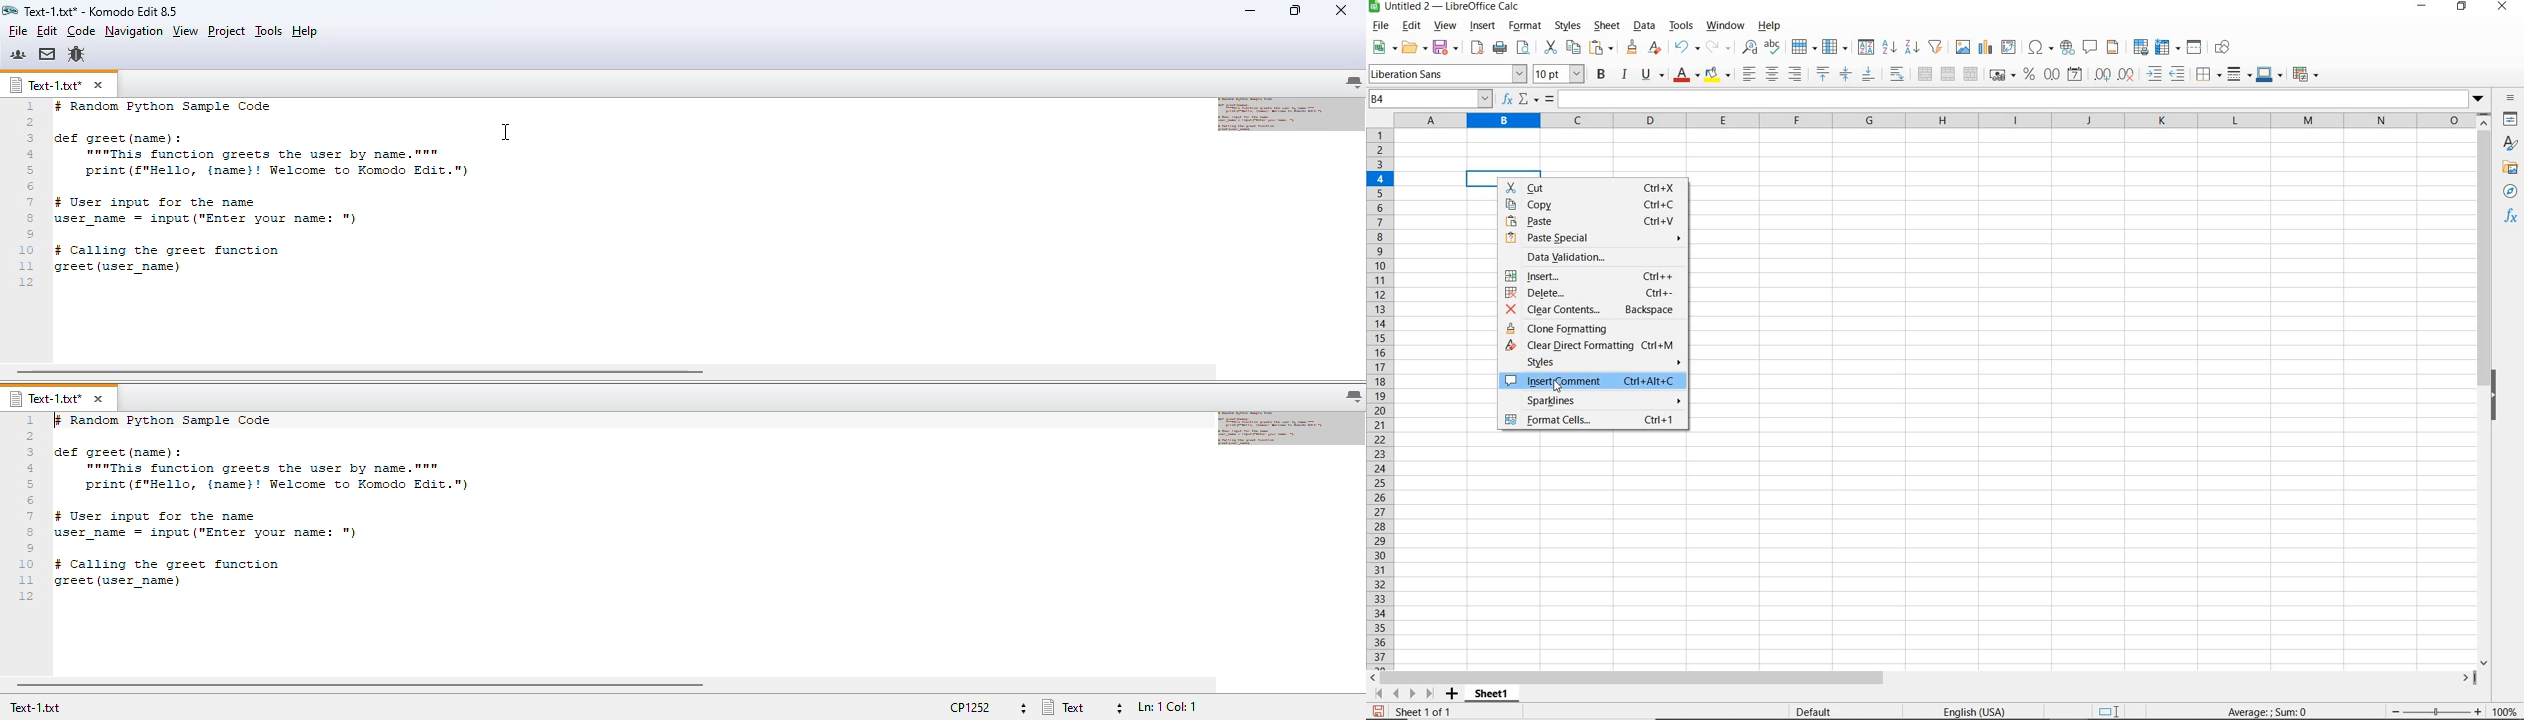  What do you see at coordinates (48, 30) in the screenshot?
I see `edit` at bounding box center [48, 30].